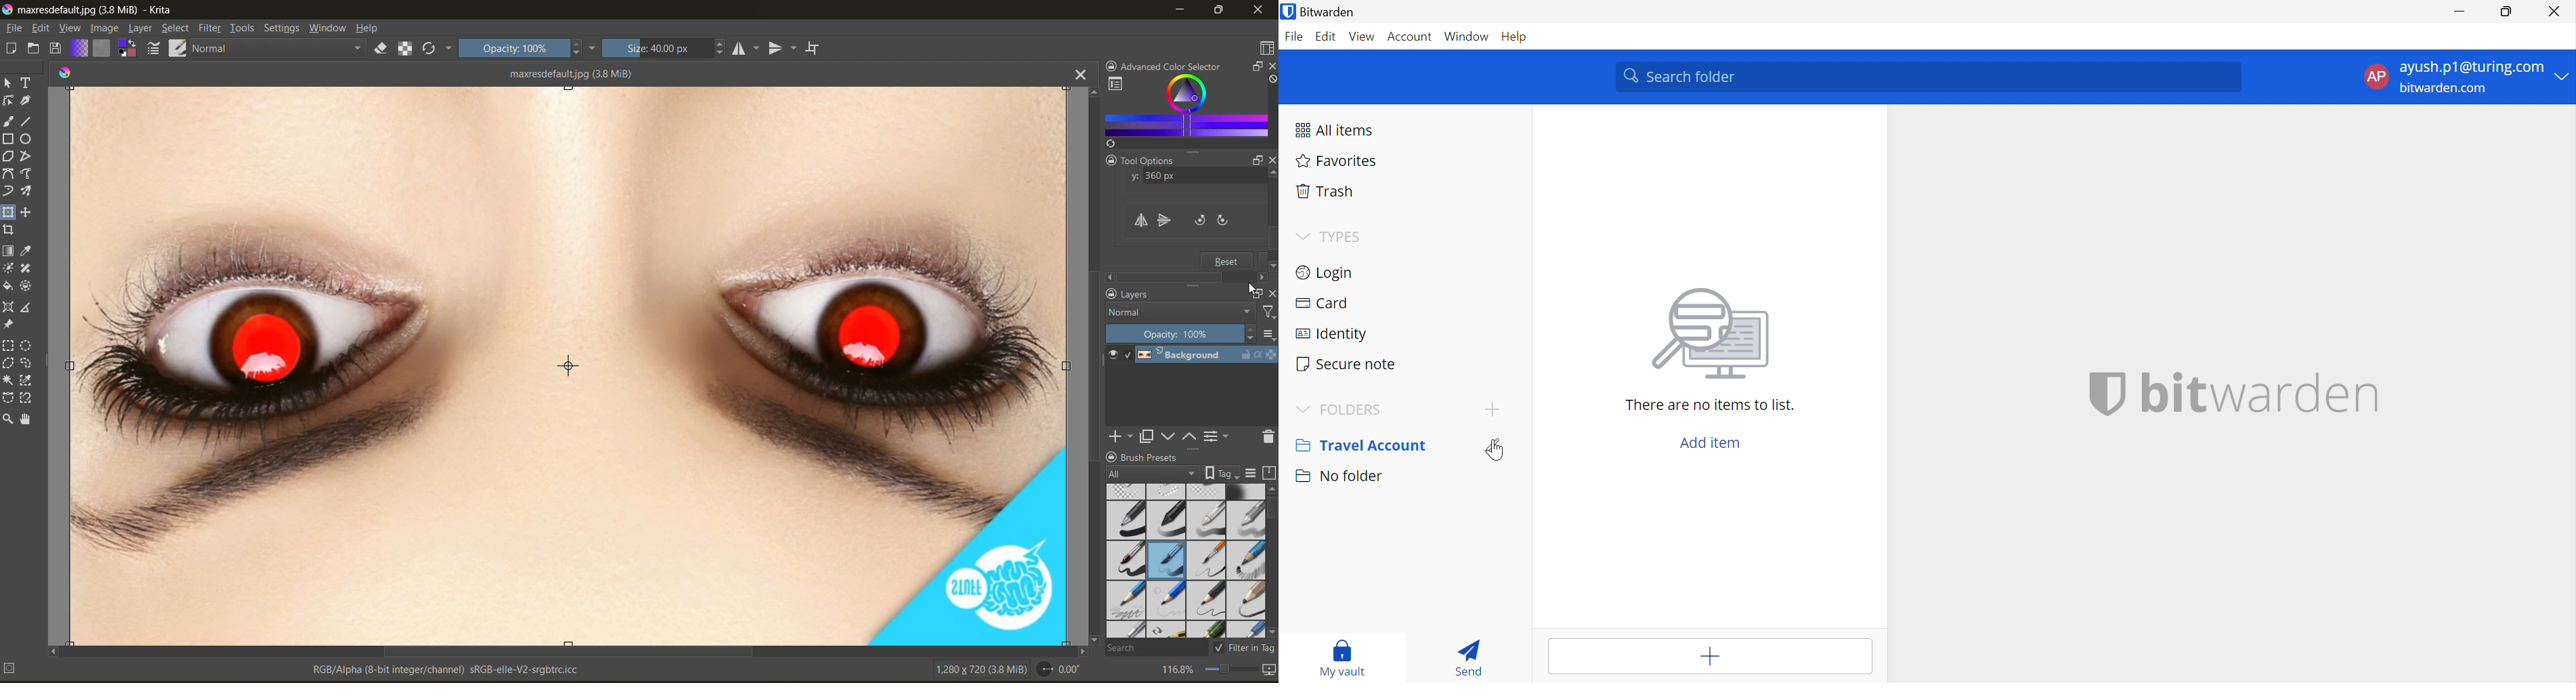 The width and height of the screenshot is (2576, 700). Describe the element at coordinates (1471, 657) in the screenshot. I see `Send` at that location.